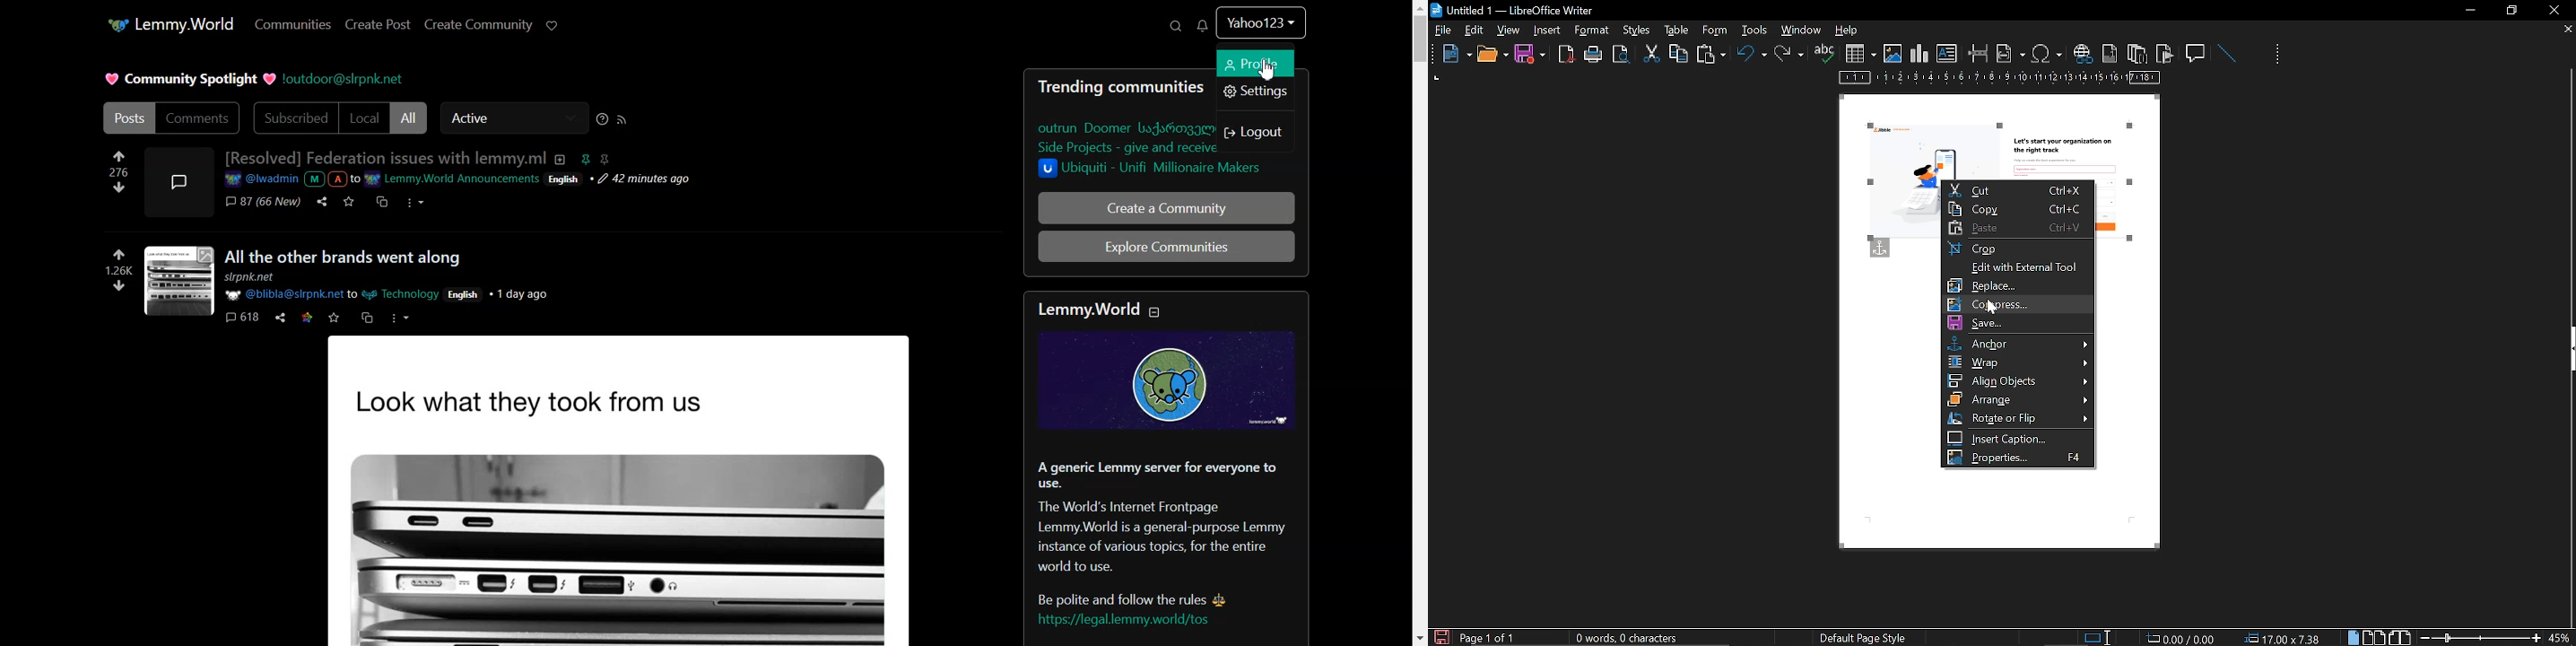 This screenshot has height=672, width=2576. Describe the element at coordinates (2082, 55) in the screenshot. I see `insert hyperlink` at that location.